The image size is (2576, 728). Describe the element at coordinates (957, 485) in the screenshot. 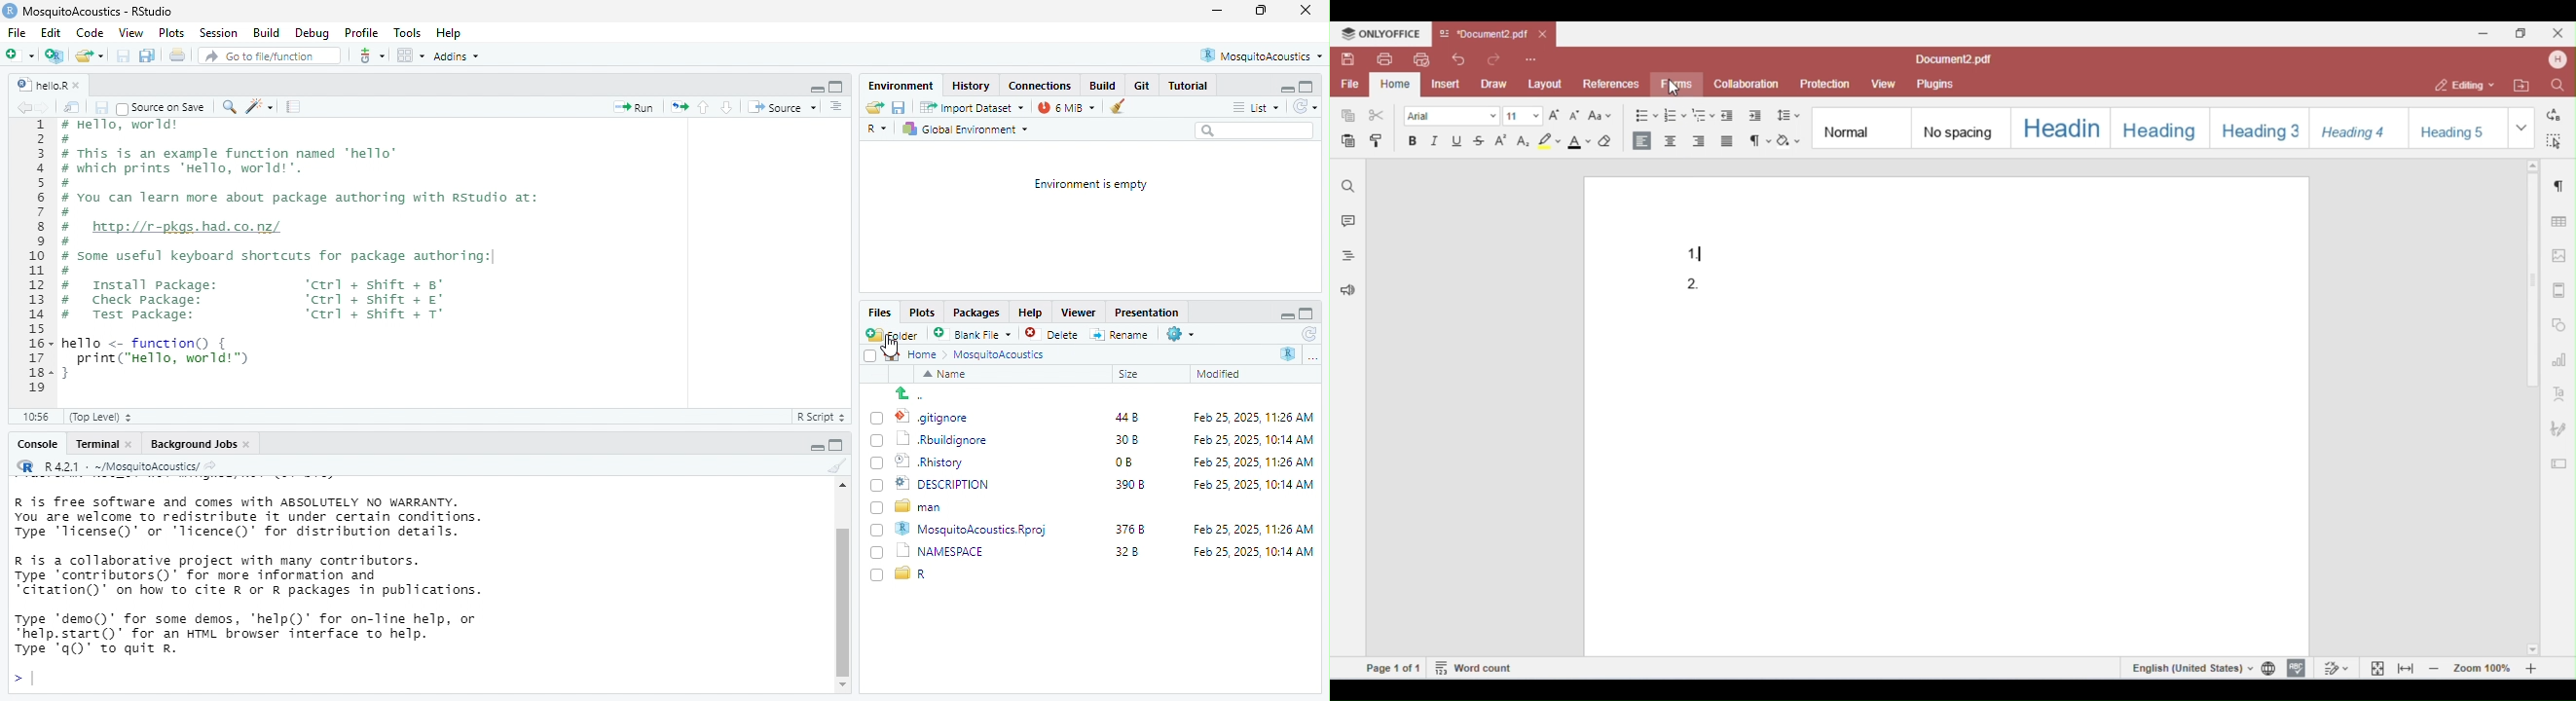

I see ` DESCRIPTION` at that location.